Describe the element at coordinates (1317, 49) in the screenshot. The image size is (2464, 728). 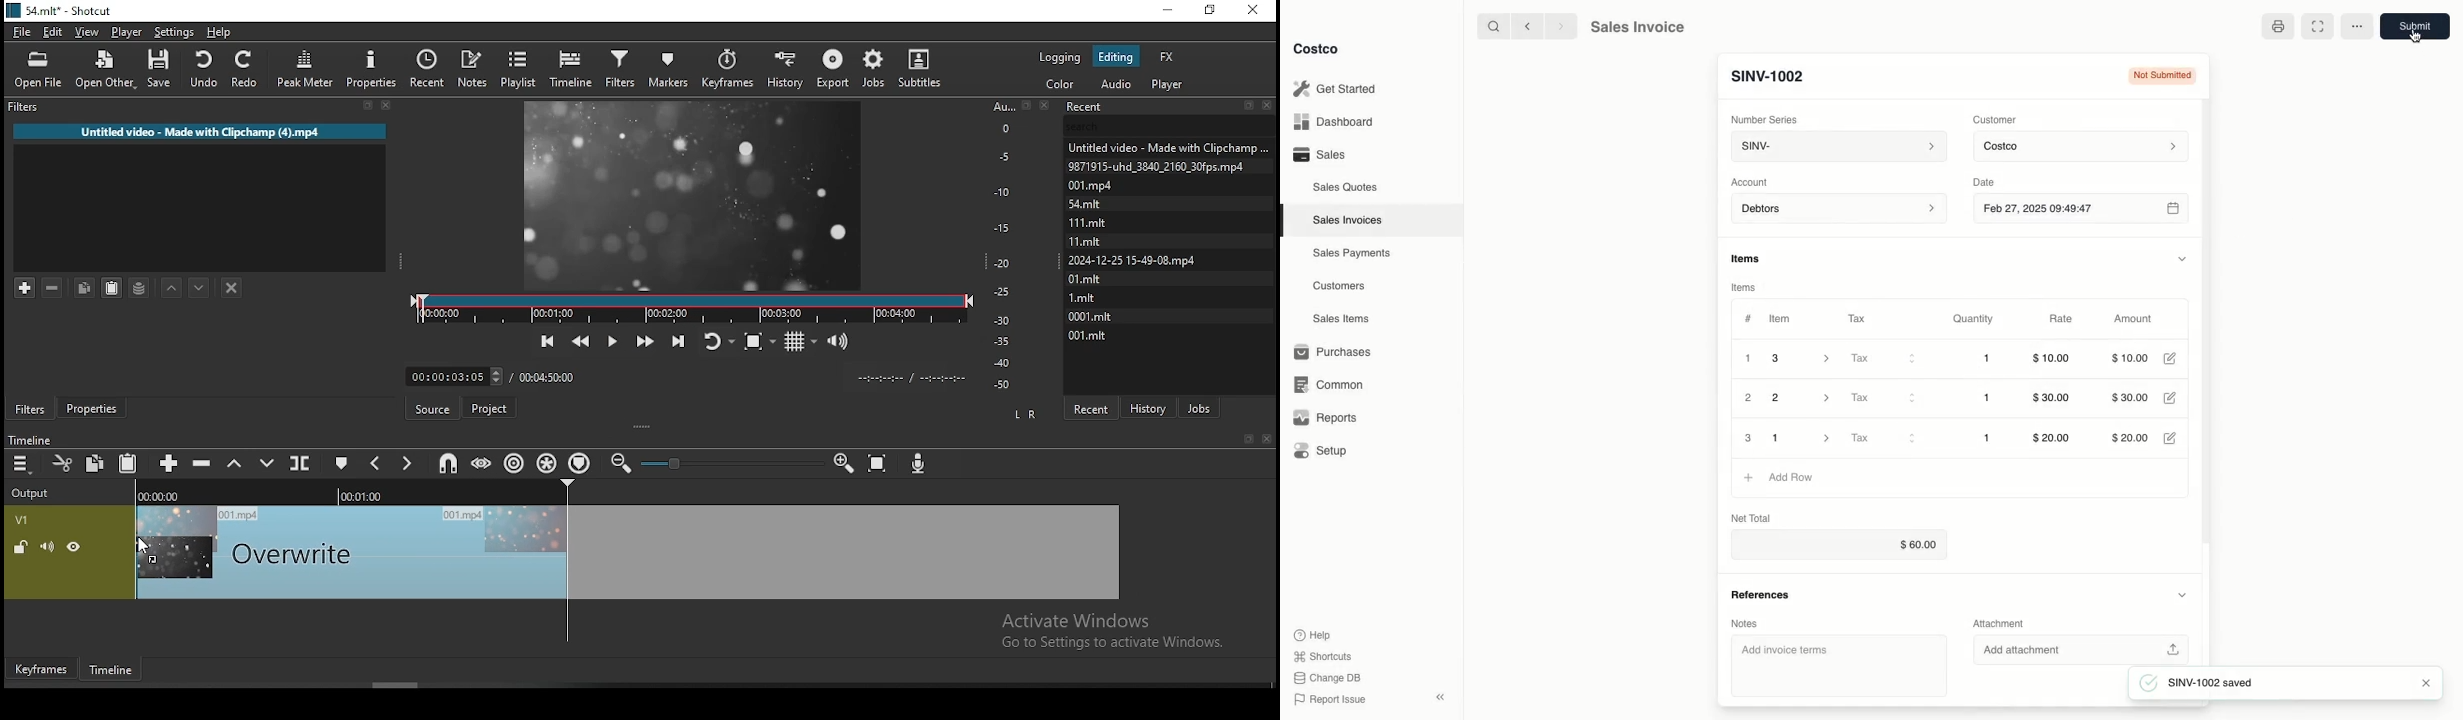
I see `Costco` at that location.